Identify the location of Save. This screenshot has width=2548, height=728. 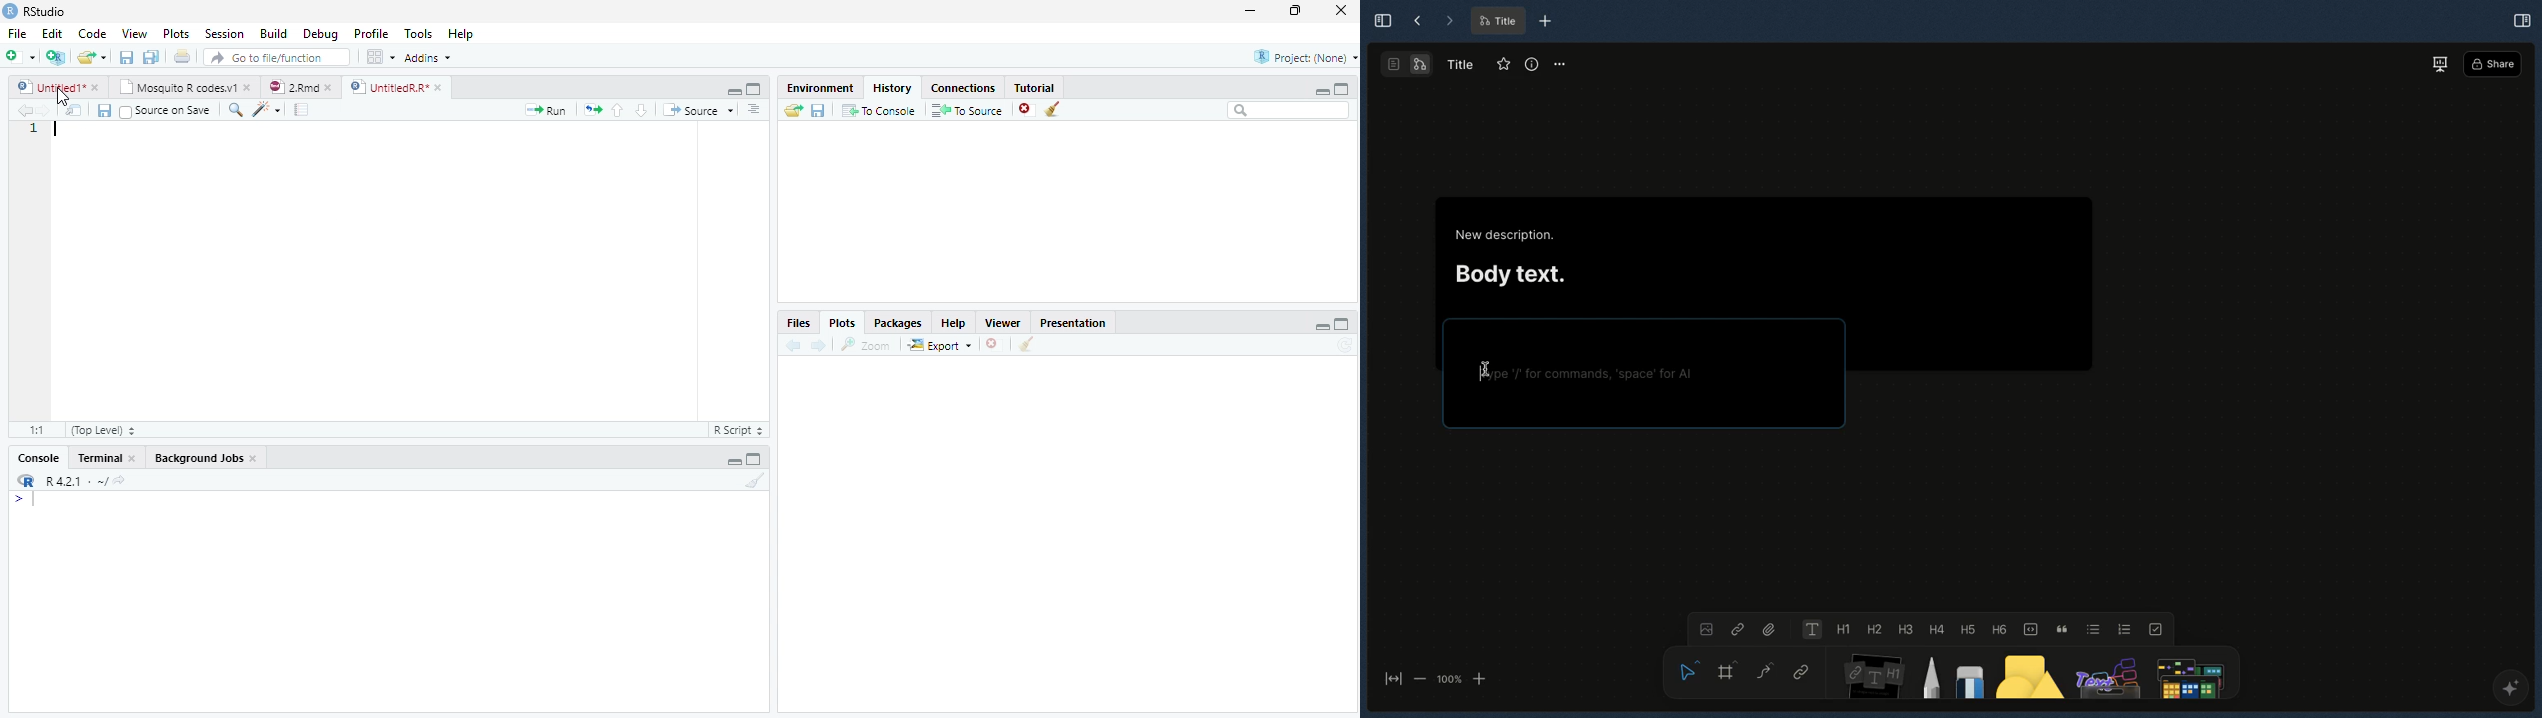
(817, 113).